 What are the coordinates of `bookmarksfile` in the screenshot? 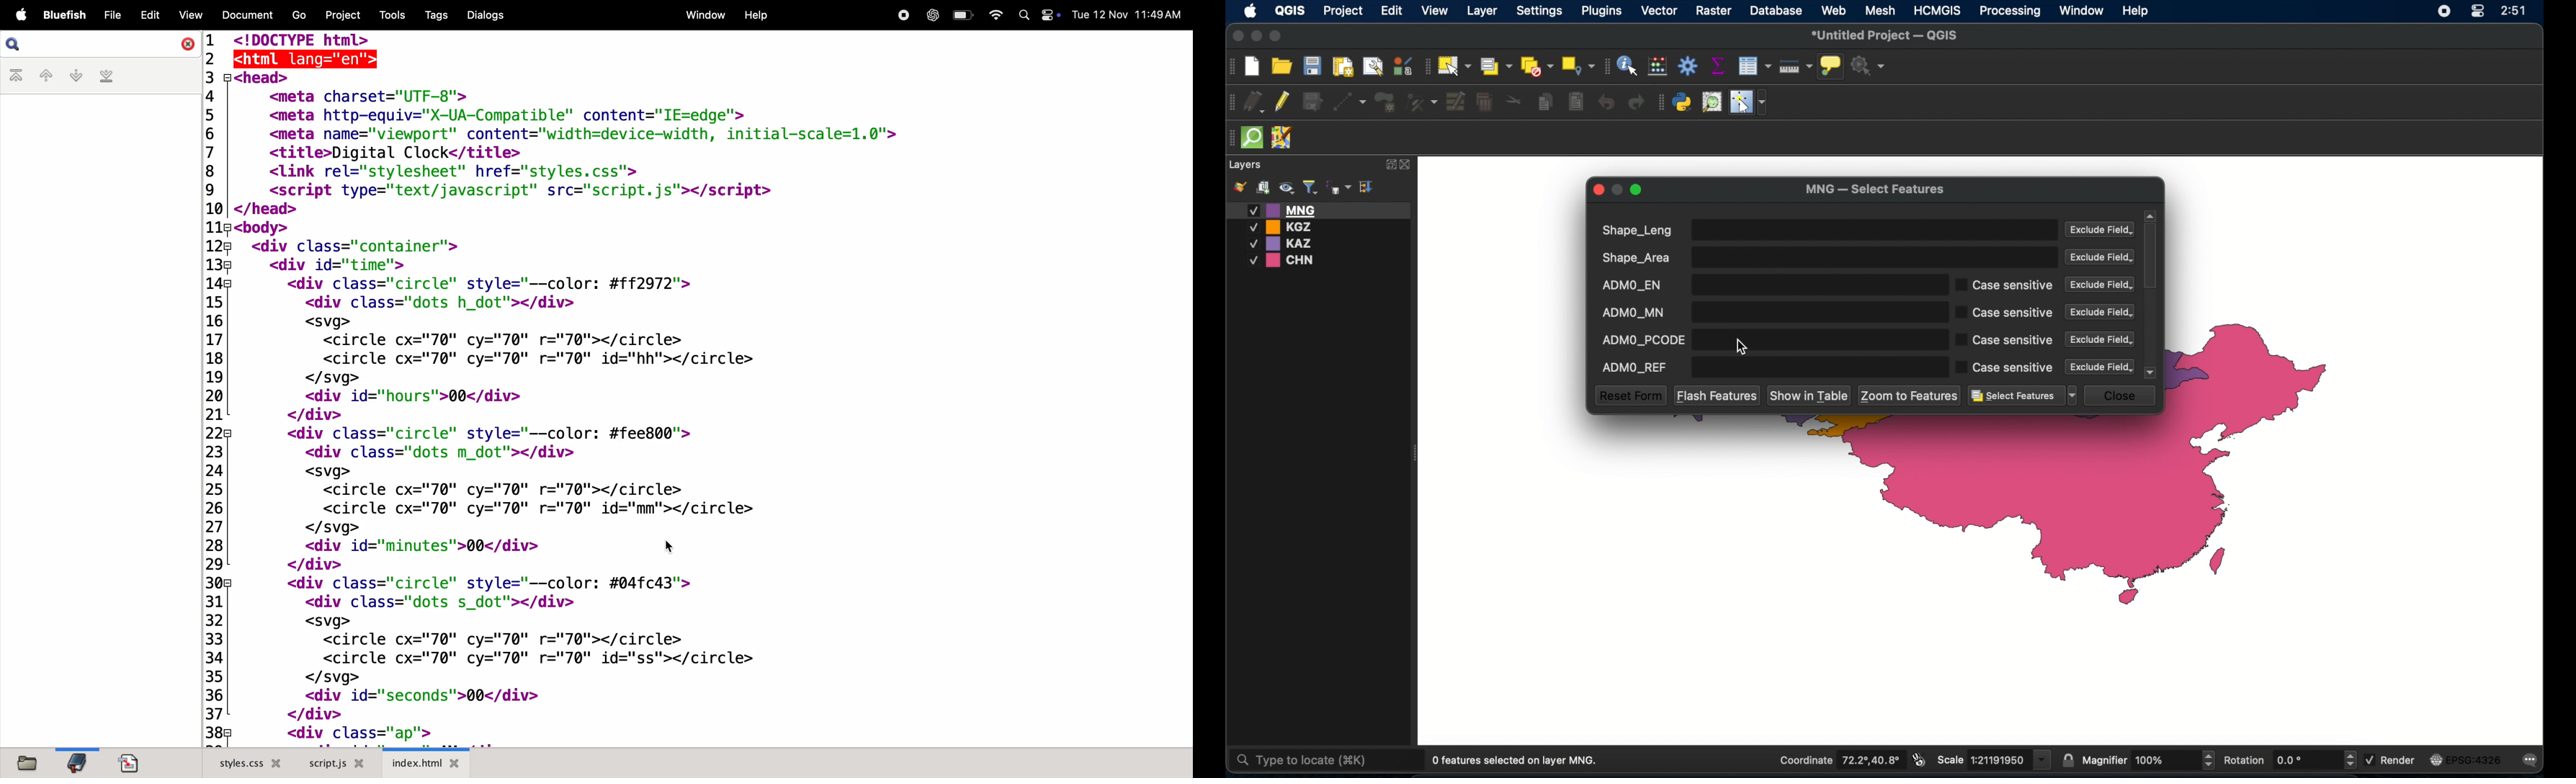 It's located at (75, 761).